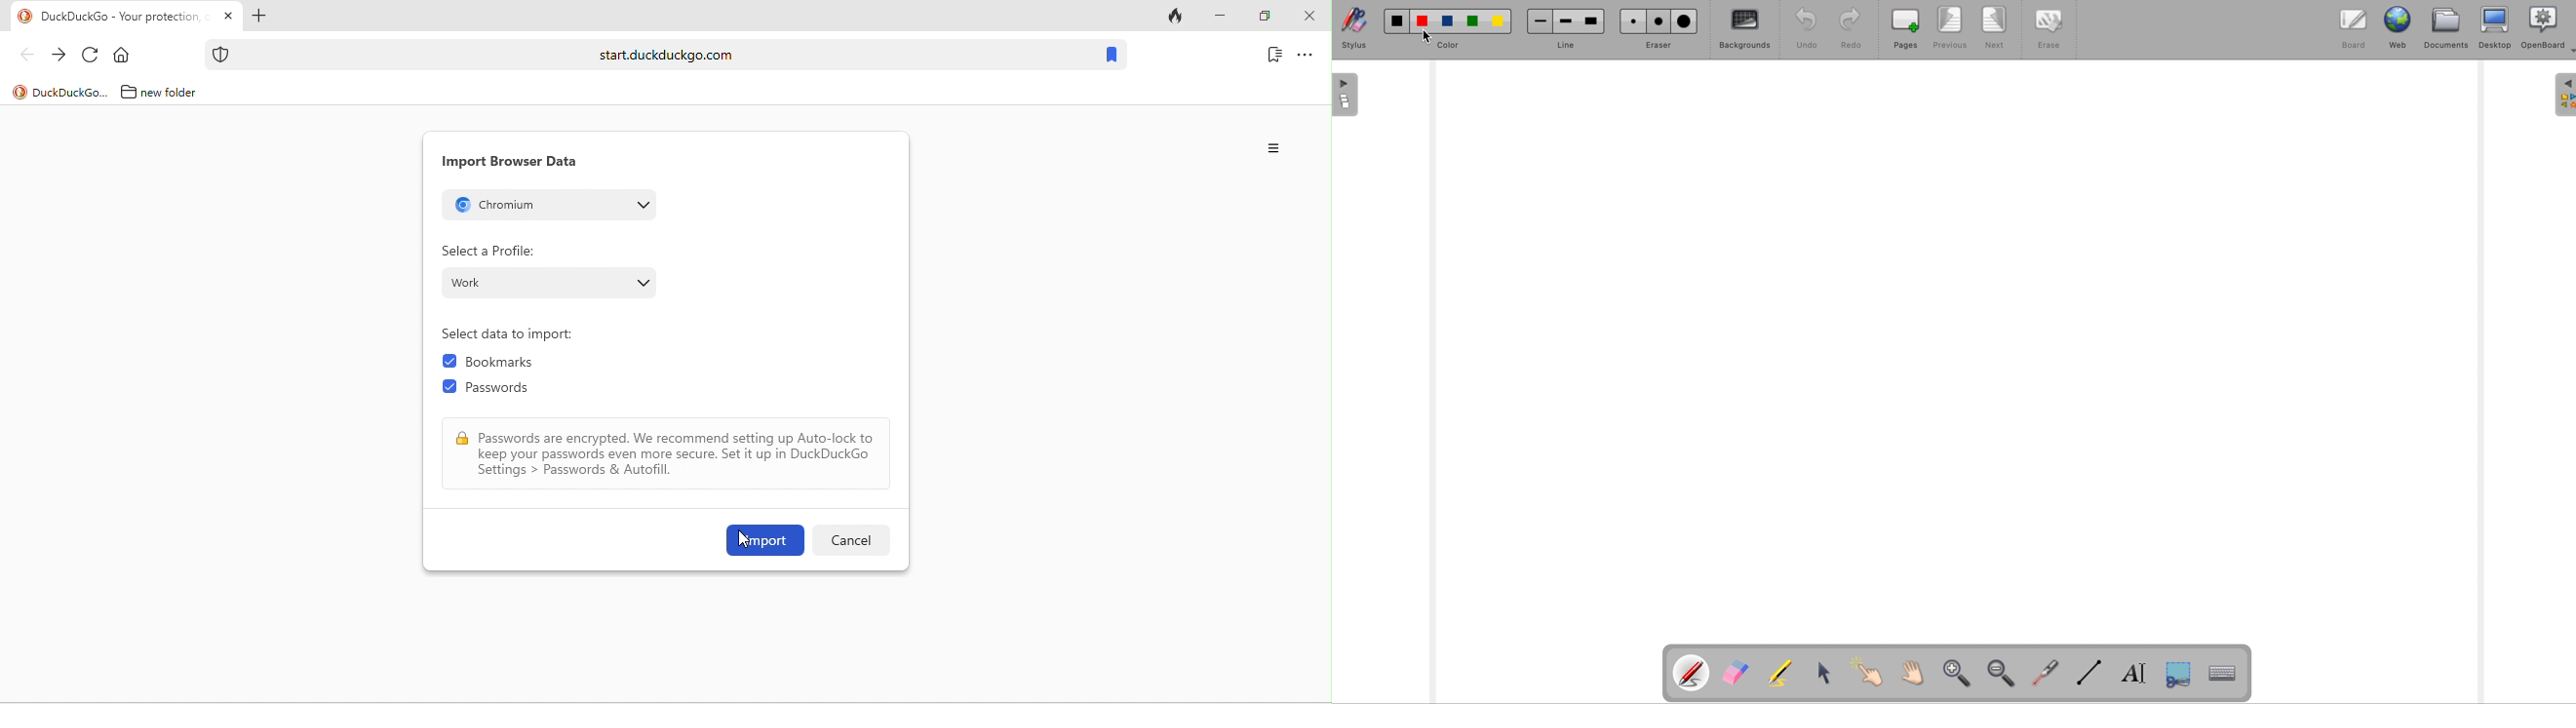 The image size is (2576, 728). I want to click on next, so click(1995, 29).